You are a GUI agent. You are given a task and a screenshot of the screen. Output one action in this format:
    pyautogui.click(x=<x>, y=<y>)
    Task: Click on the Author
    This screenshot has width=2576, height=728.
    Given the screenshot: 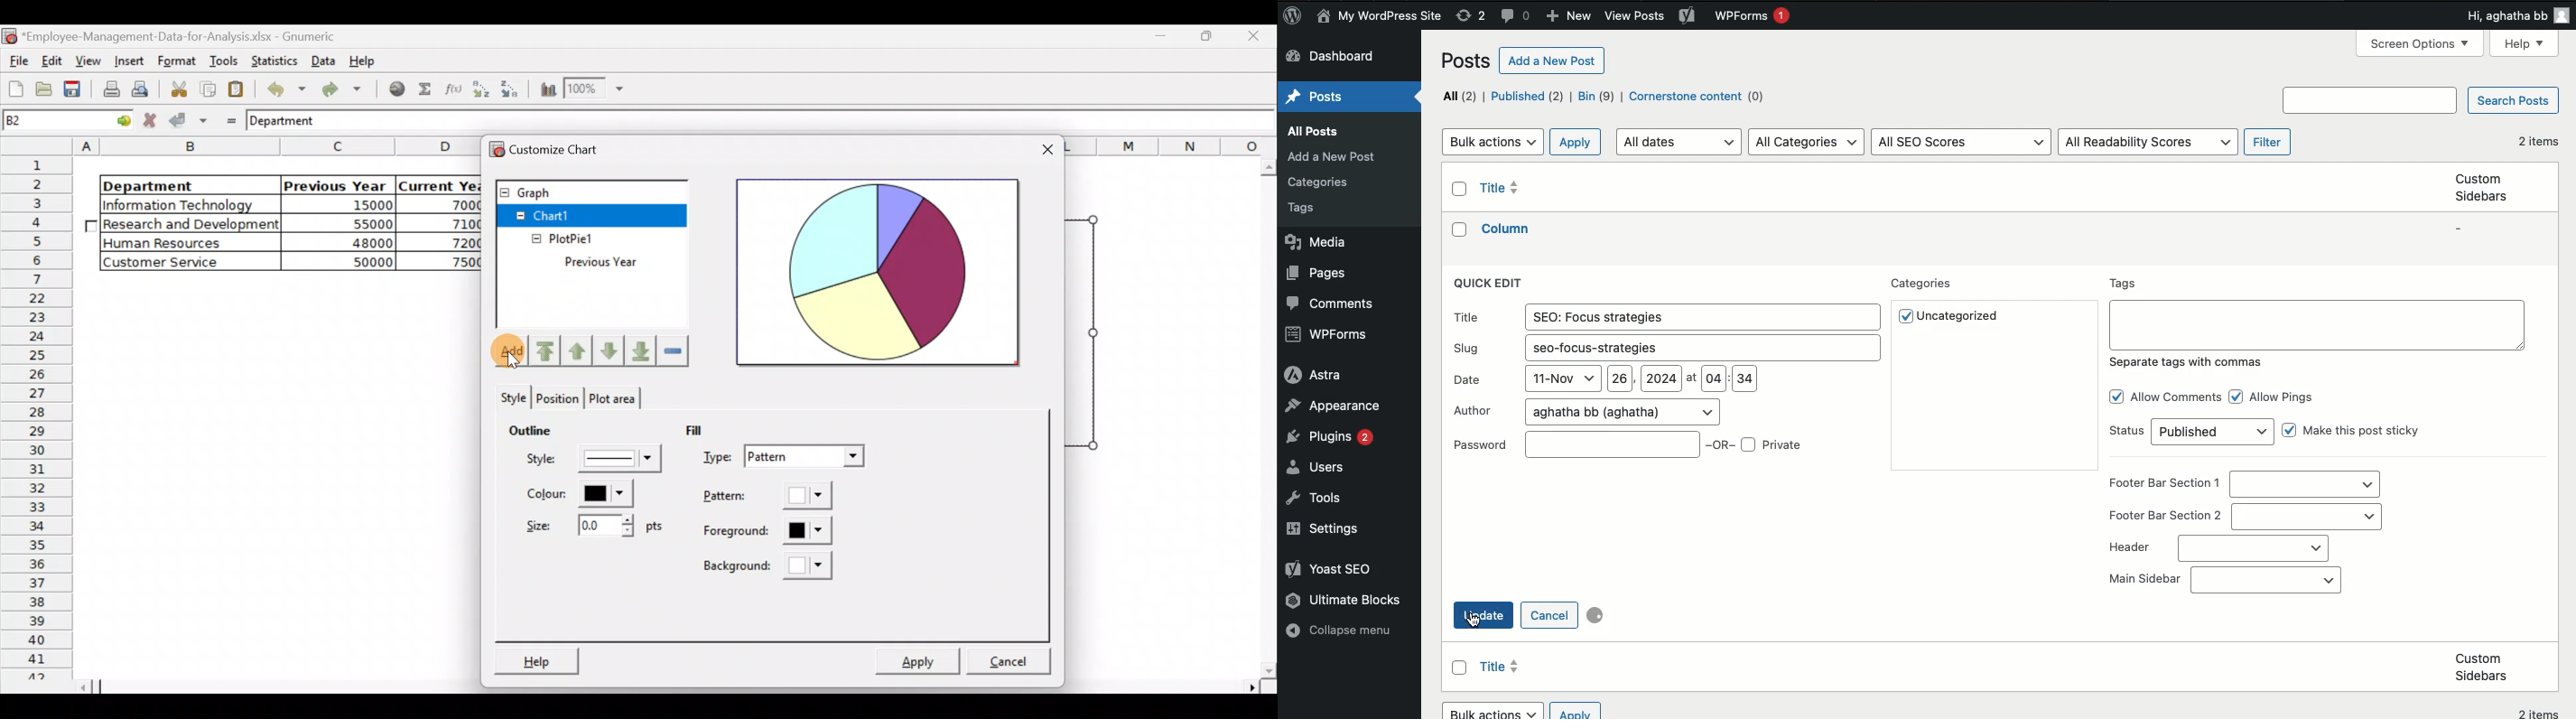 What is the action you would take?
    pyautogui.click(x=1474, y=411)
    